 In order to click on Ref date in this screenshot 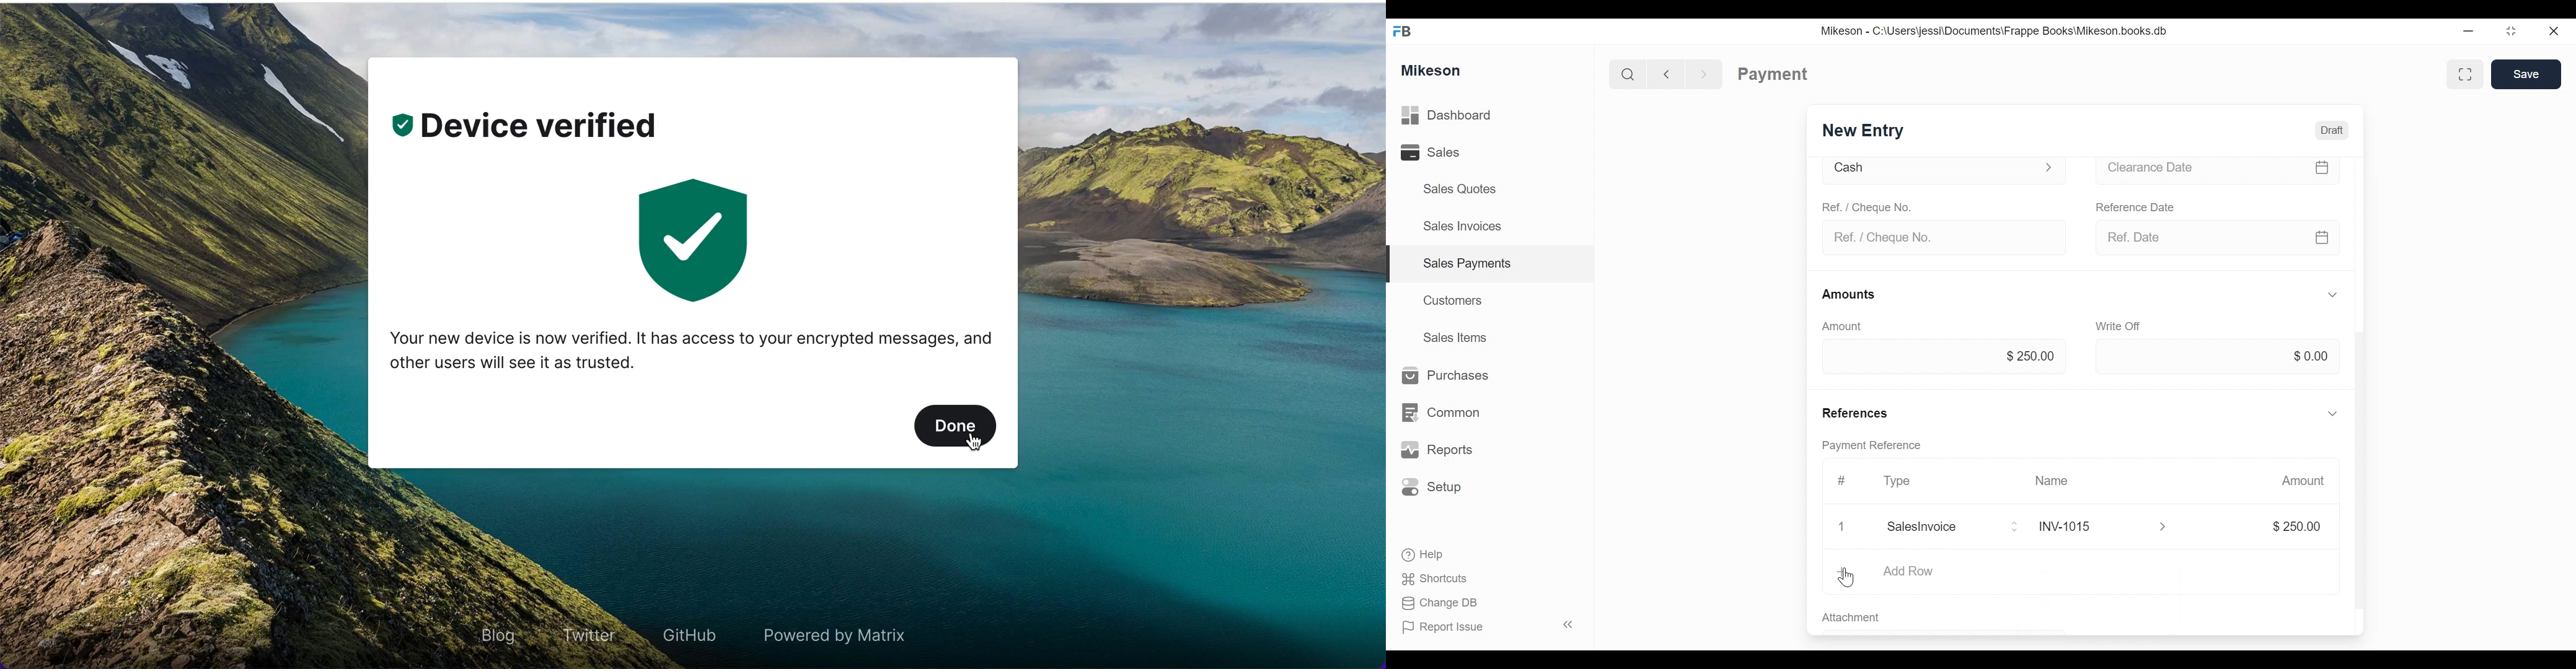, I will do `click(2221, 239)`.